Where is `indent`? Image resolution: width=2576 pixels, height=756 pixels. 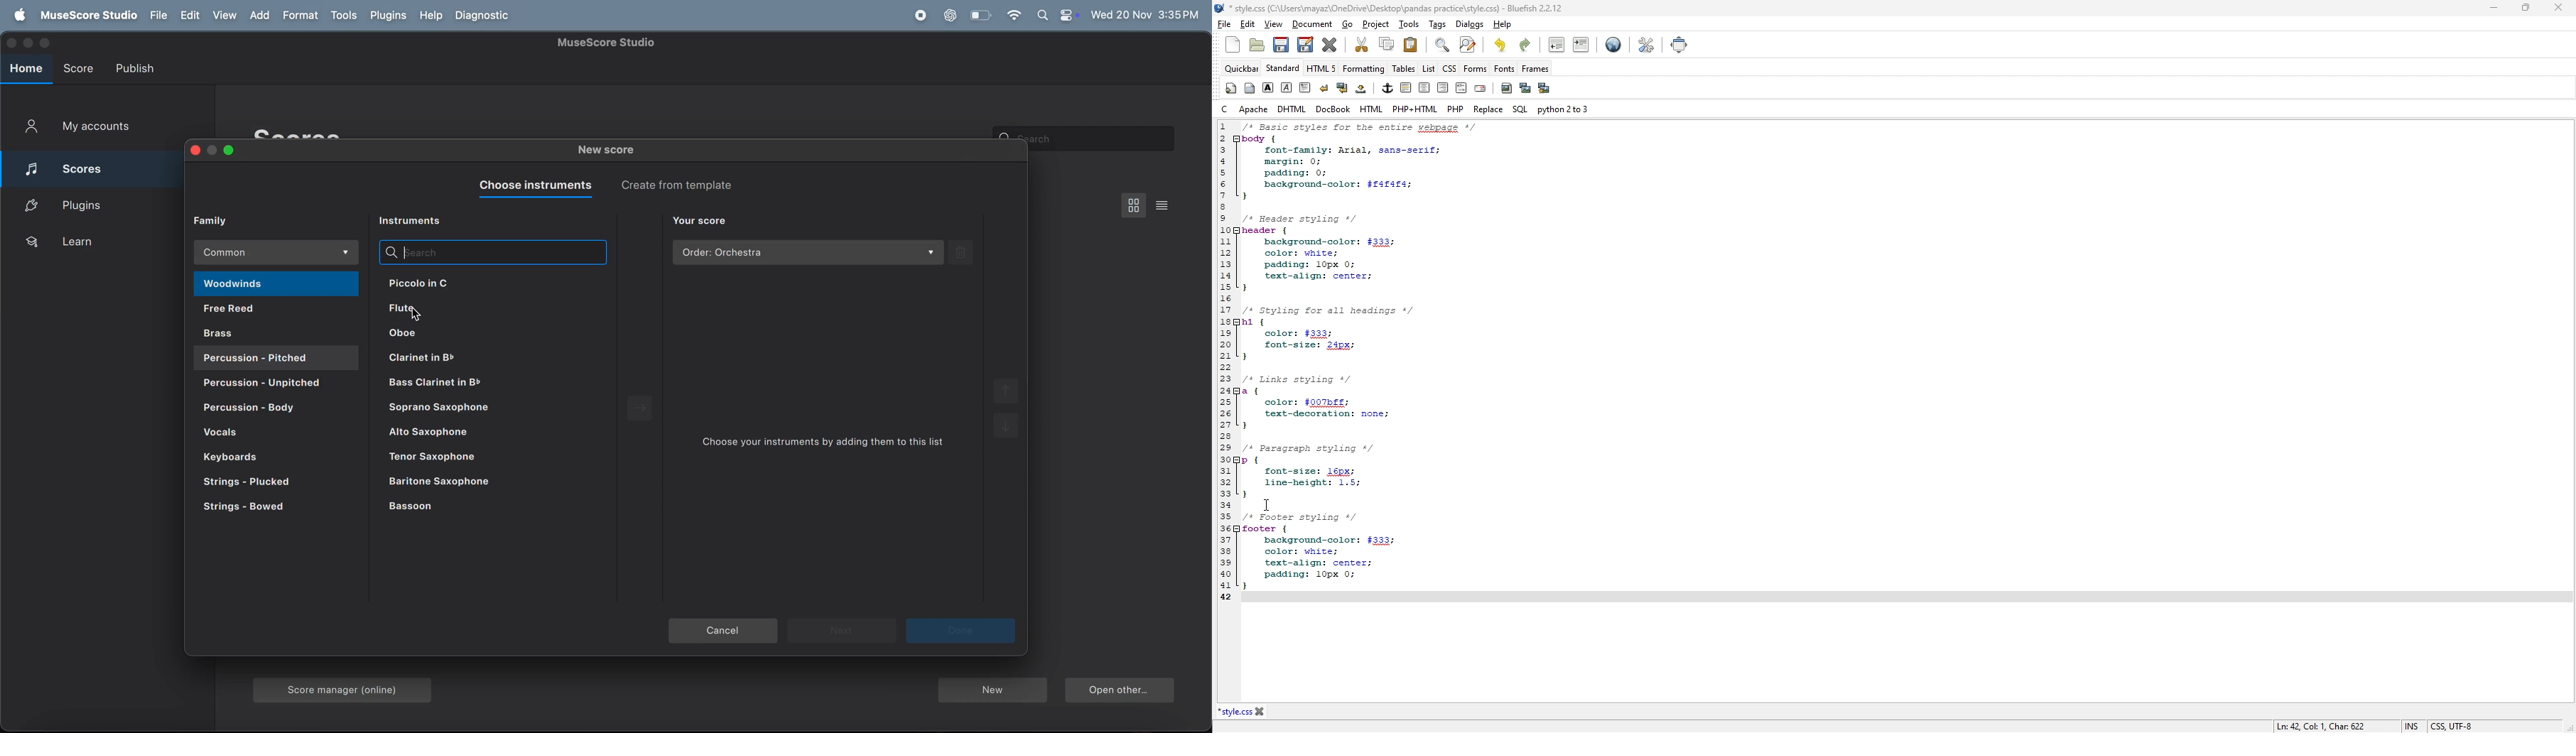
indent is located at coordinates (1581, 45).